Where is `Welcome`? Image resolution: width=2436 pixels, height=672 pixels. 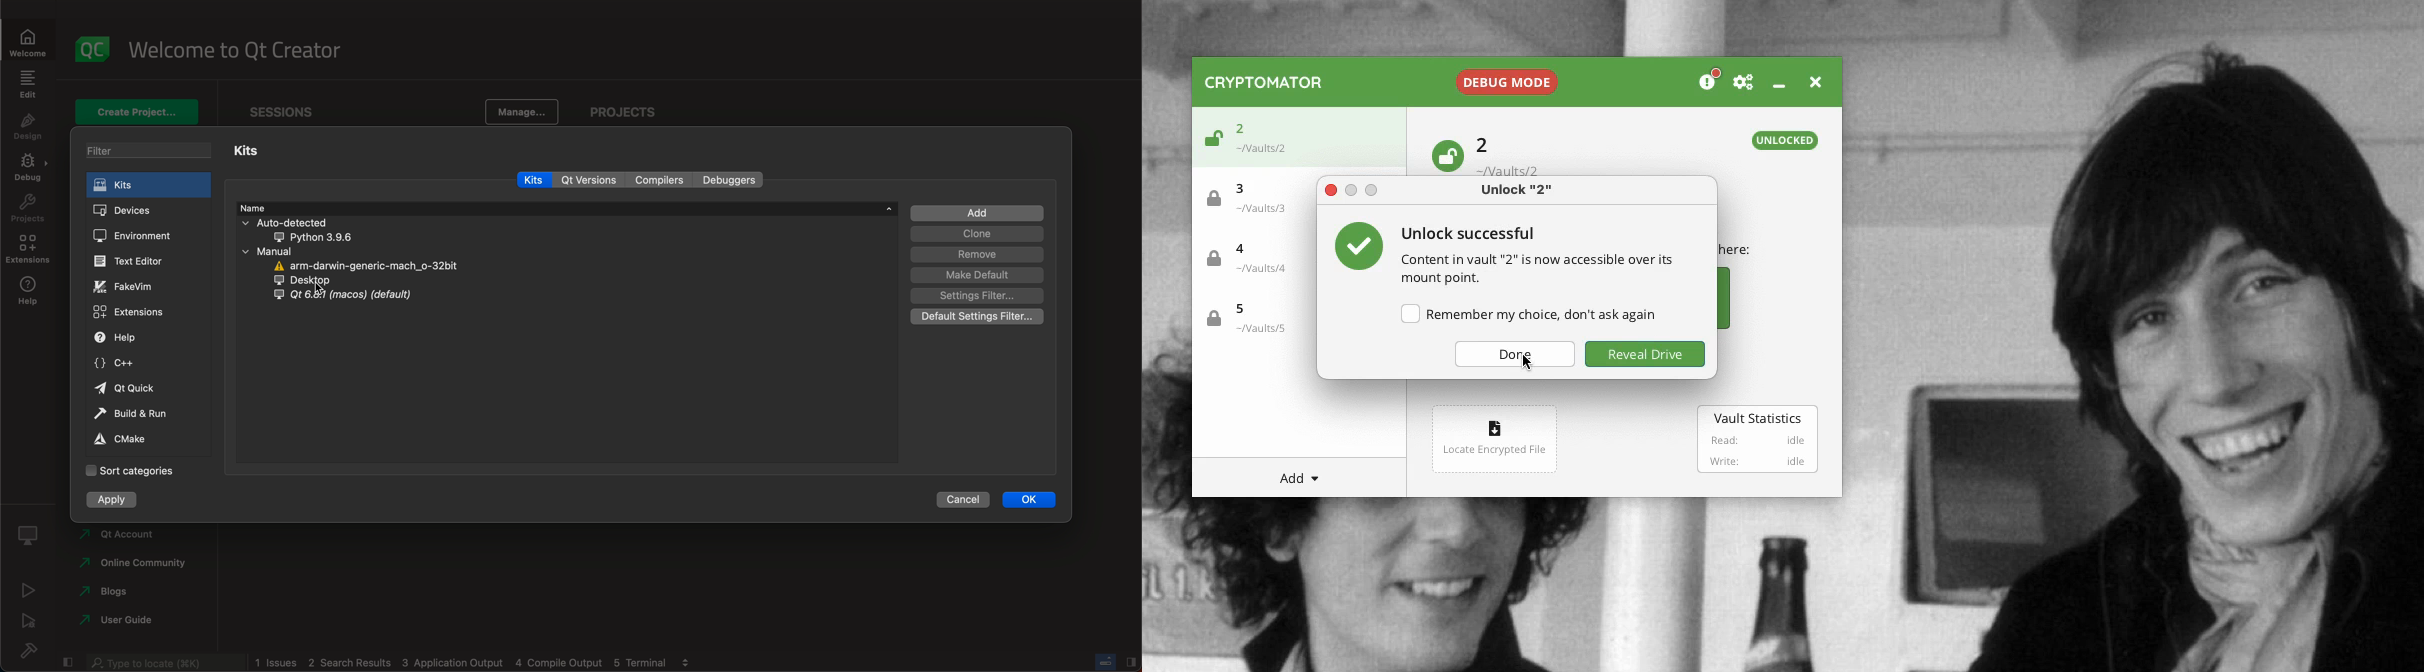
Welcome is located at coordinates (33, 41).